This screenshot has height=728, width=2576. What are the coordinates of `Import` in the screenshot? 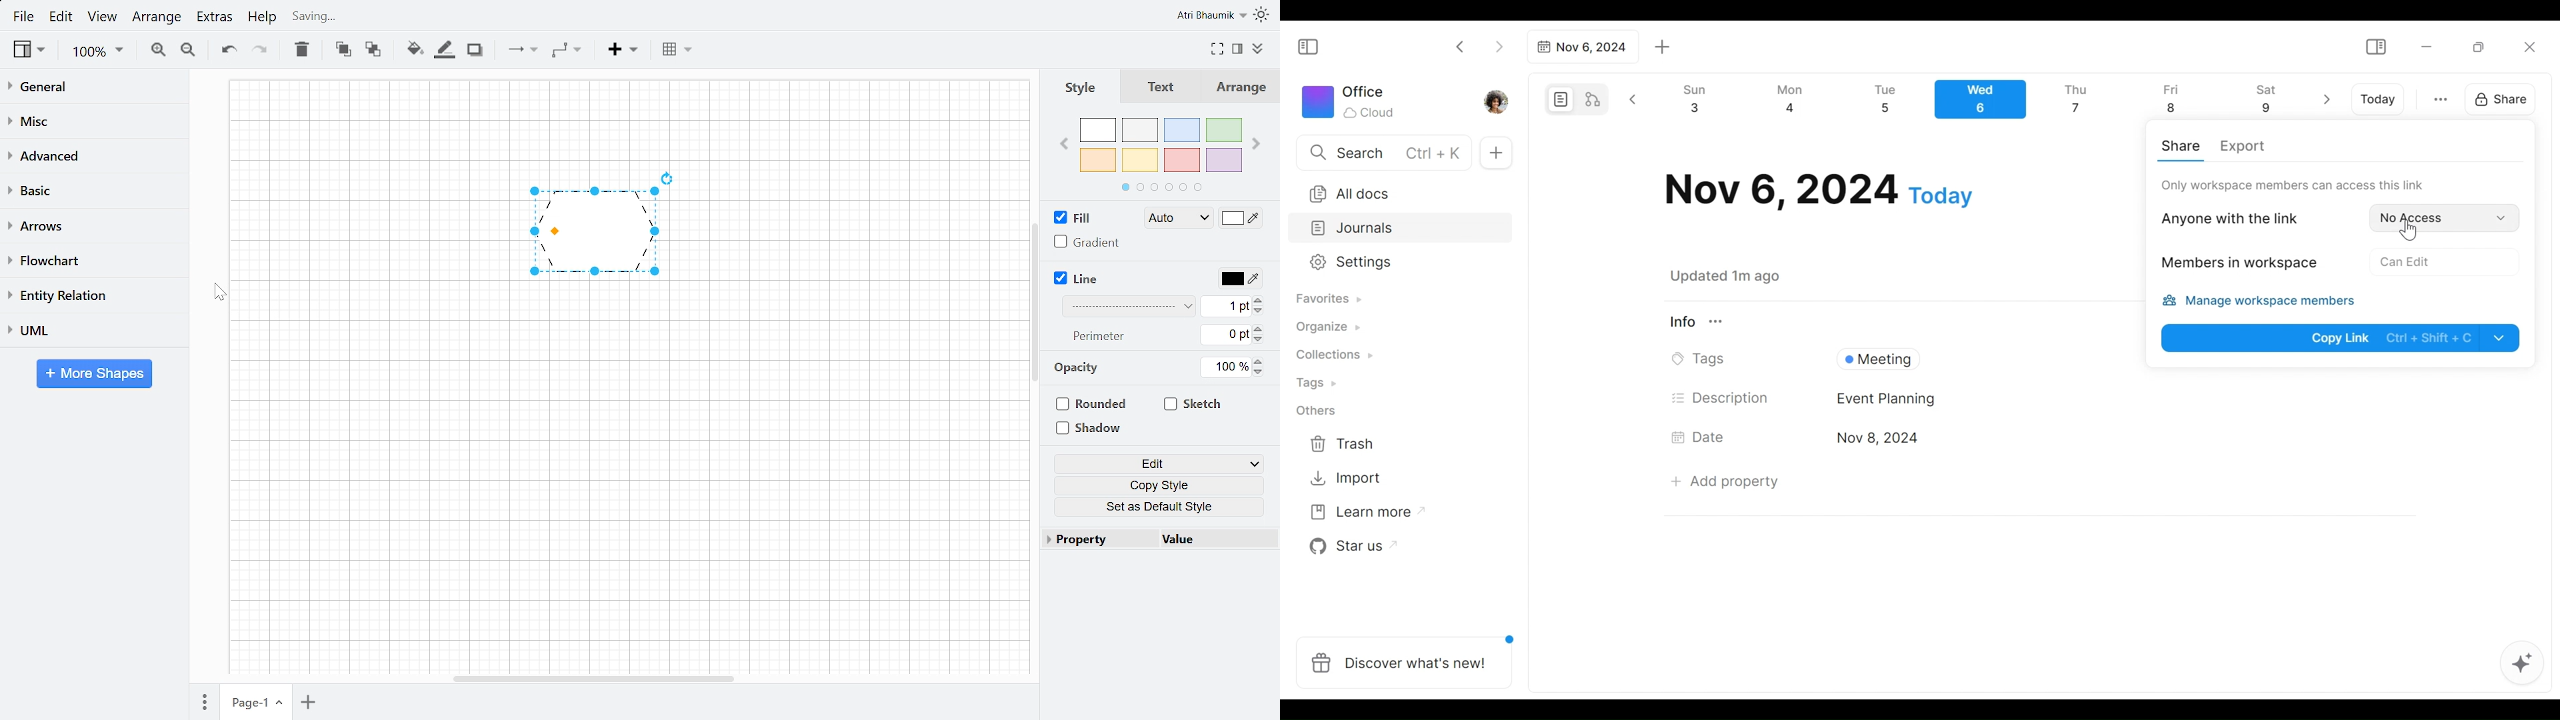 It's located at (1347, 477).